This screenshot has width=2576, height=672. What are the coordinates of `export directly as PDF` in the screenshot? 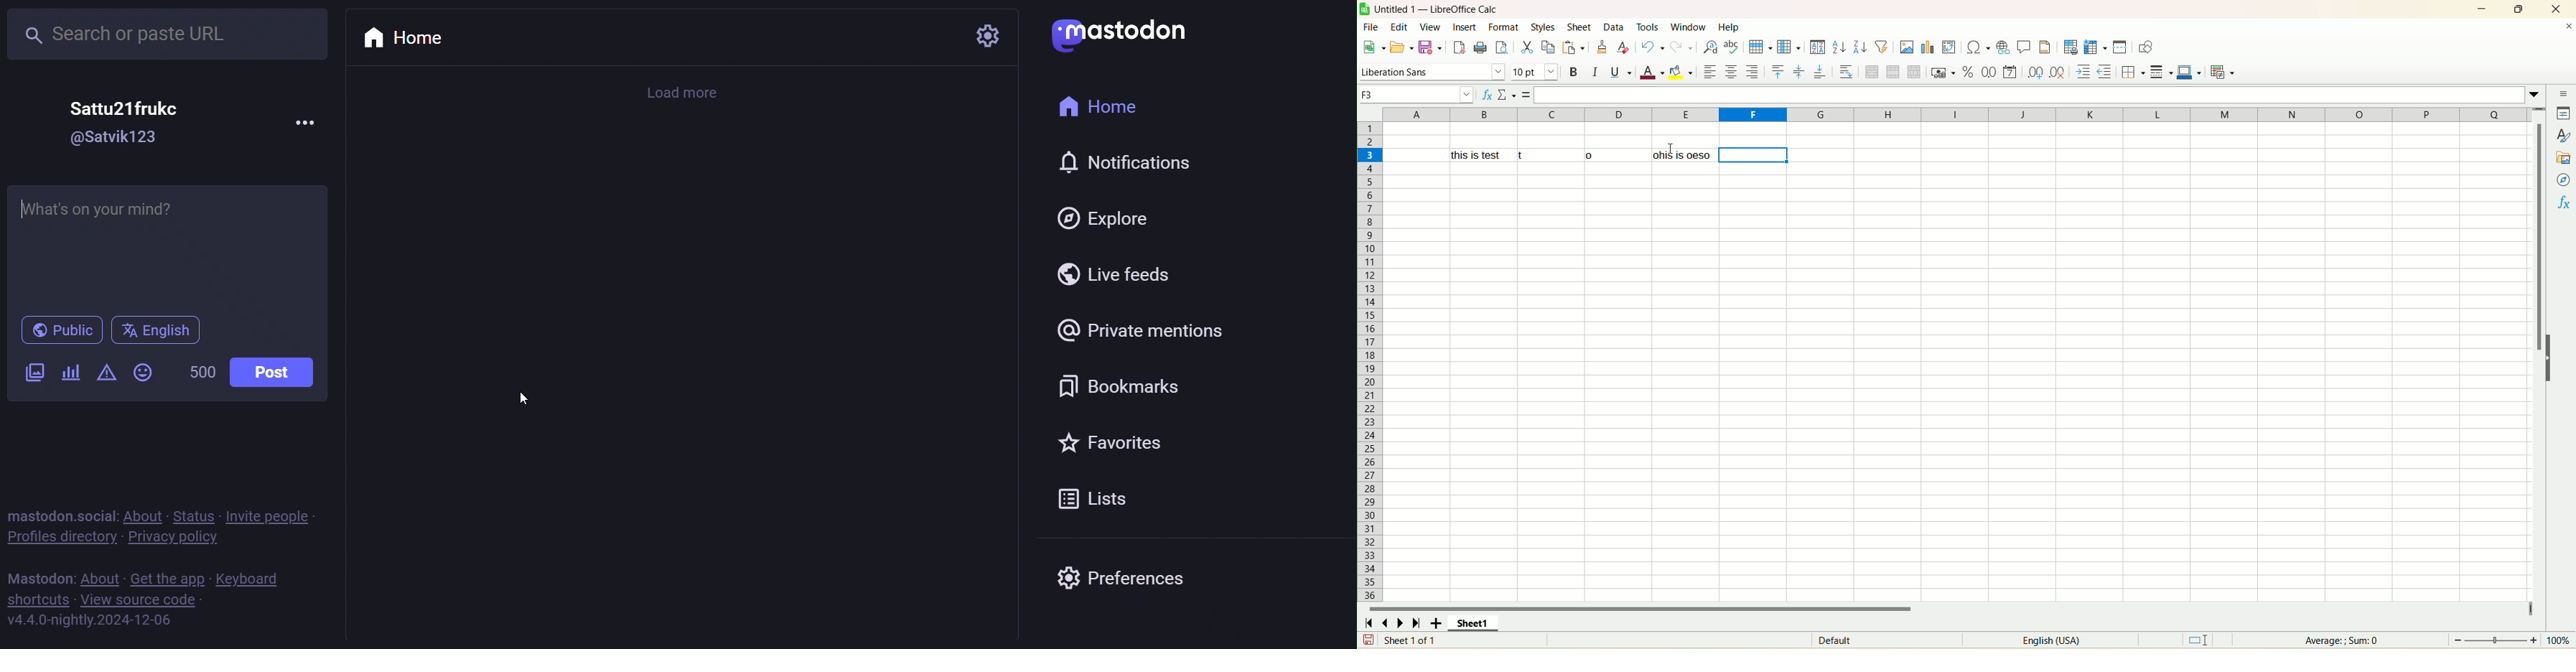 It's located at (1457, 46).